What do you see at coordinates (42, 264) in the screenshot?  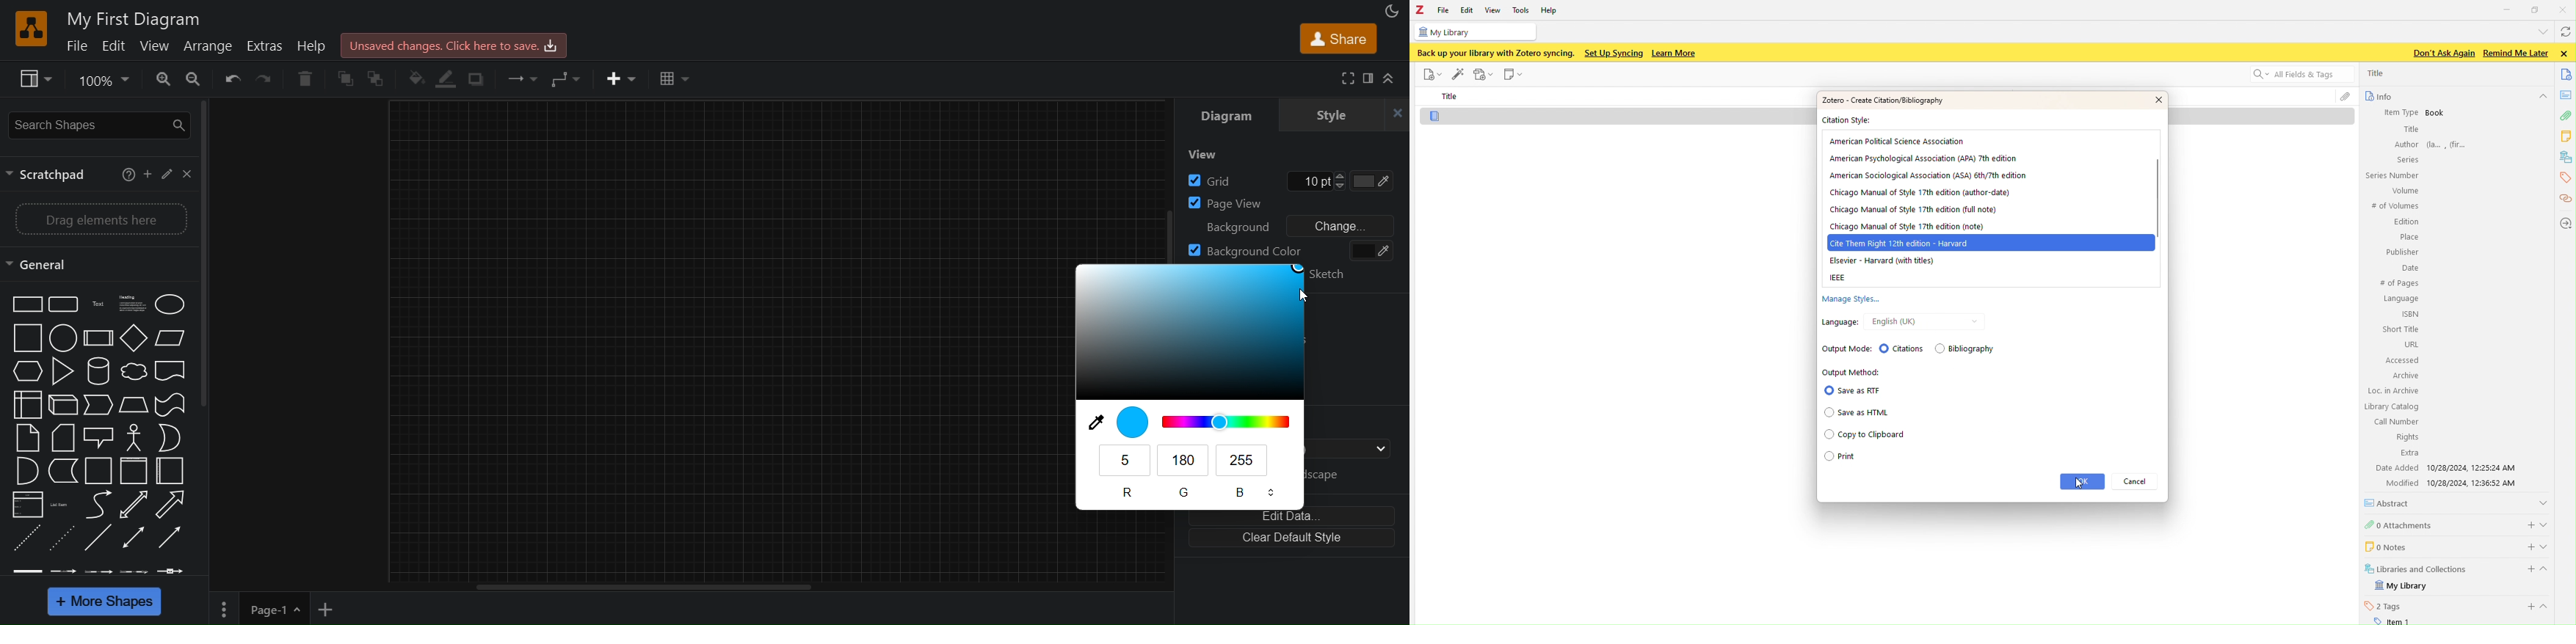 I see `general` at bounding box center [42, 264].